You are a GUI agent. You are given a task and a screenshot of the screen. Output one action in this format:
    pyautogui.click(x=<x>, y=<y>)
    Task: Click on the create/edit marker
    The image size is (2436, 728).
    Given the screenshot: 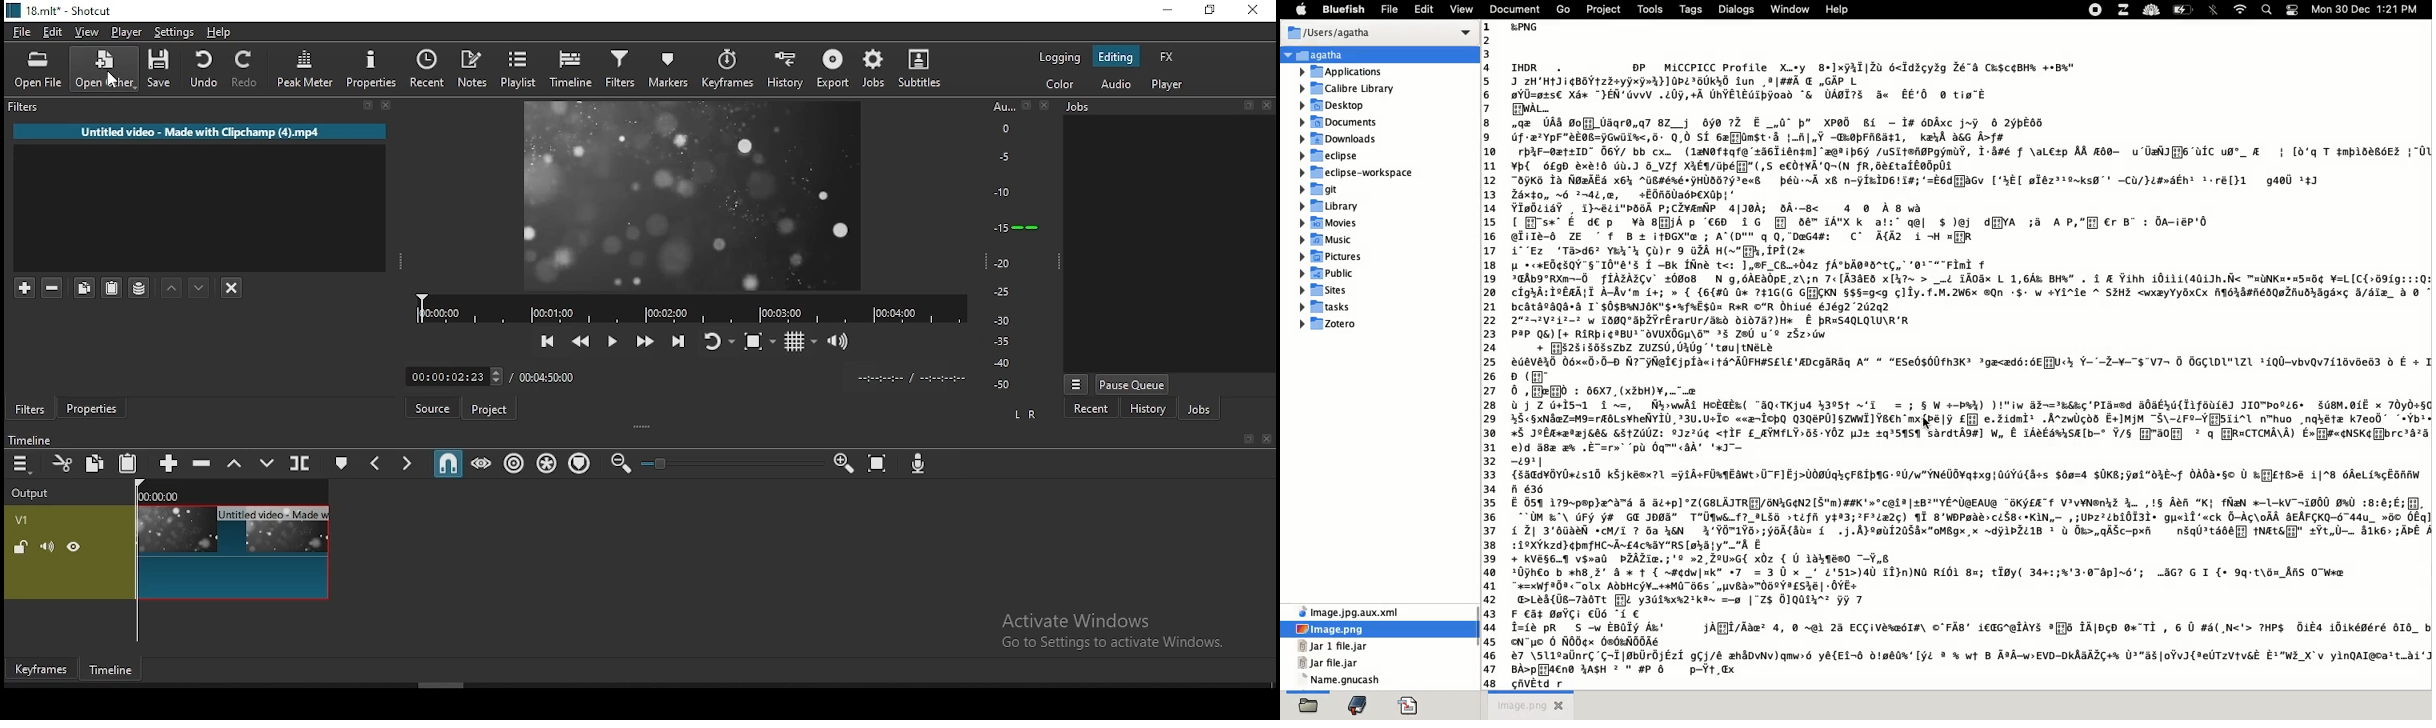 What is the action you would take?
    pyautogui.click(x=342, y=463)
    